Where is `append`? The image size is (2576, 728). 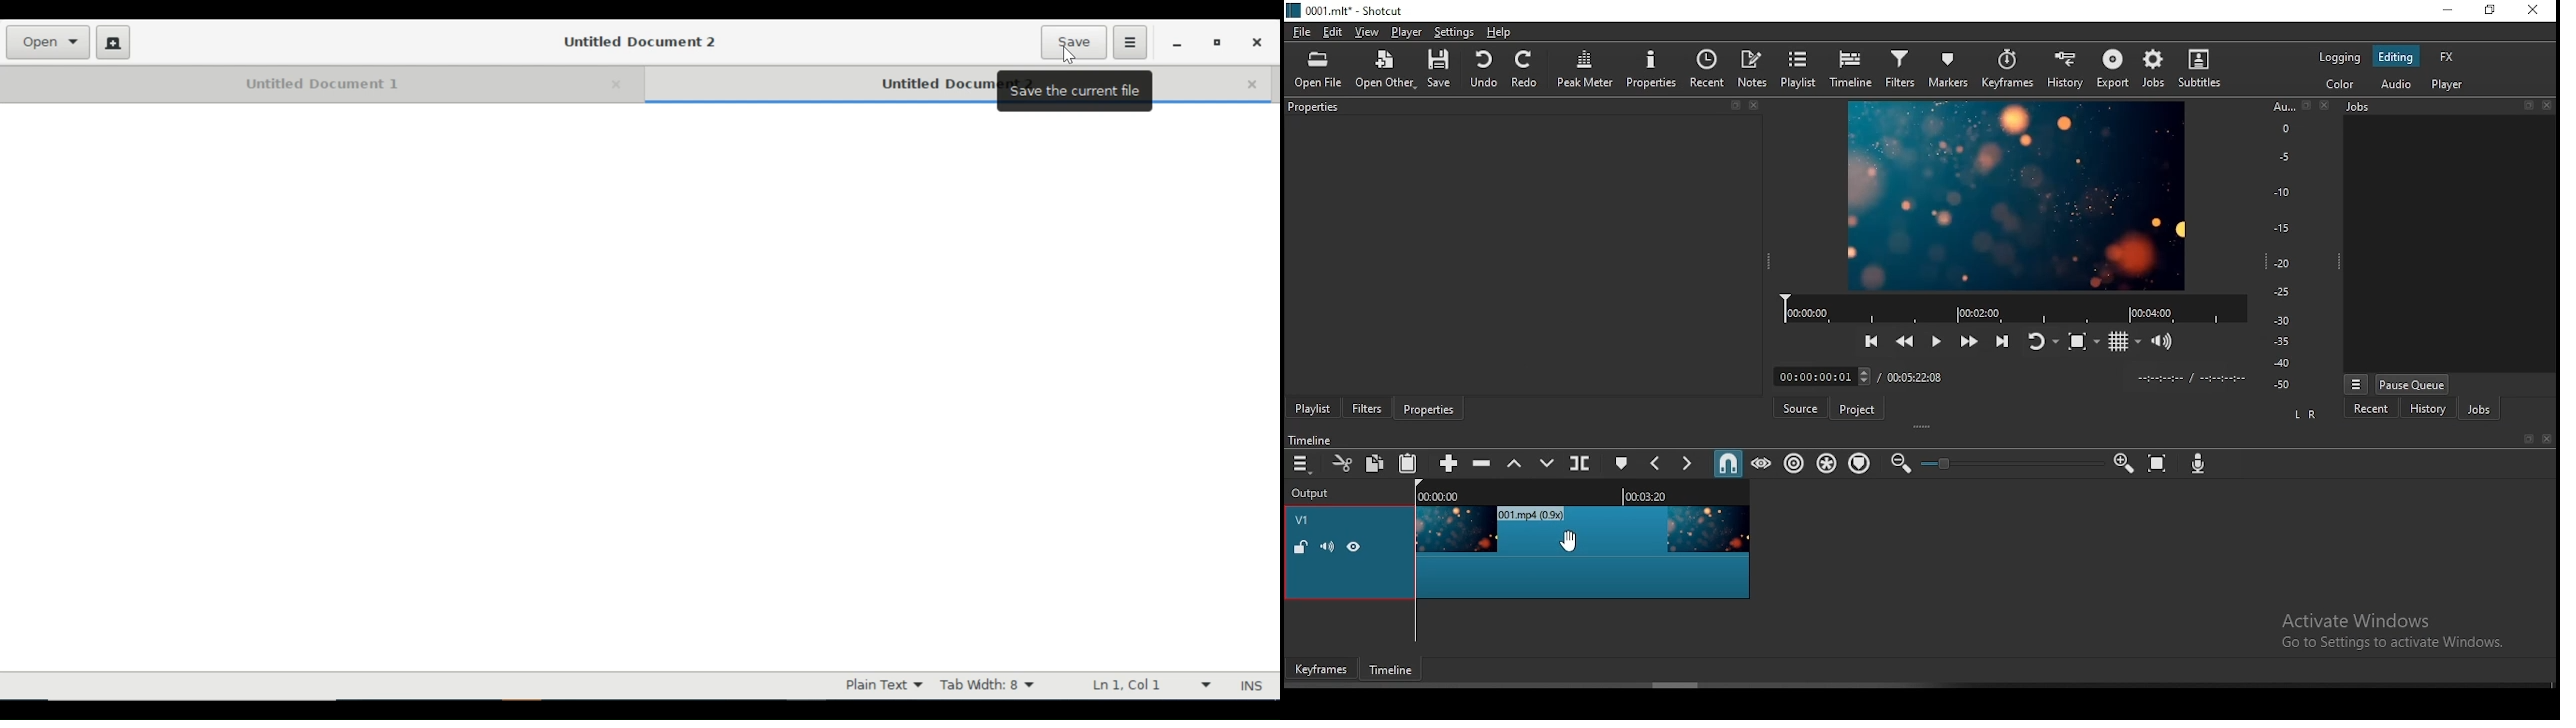
append is located at coordinates (1446, 460).